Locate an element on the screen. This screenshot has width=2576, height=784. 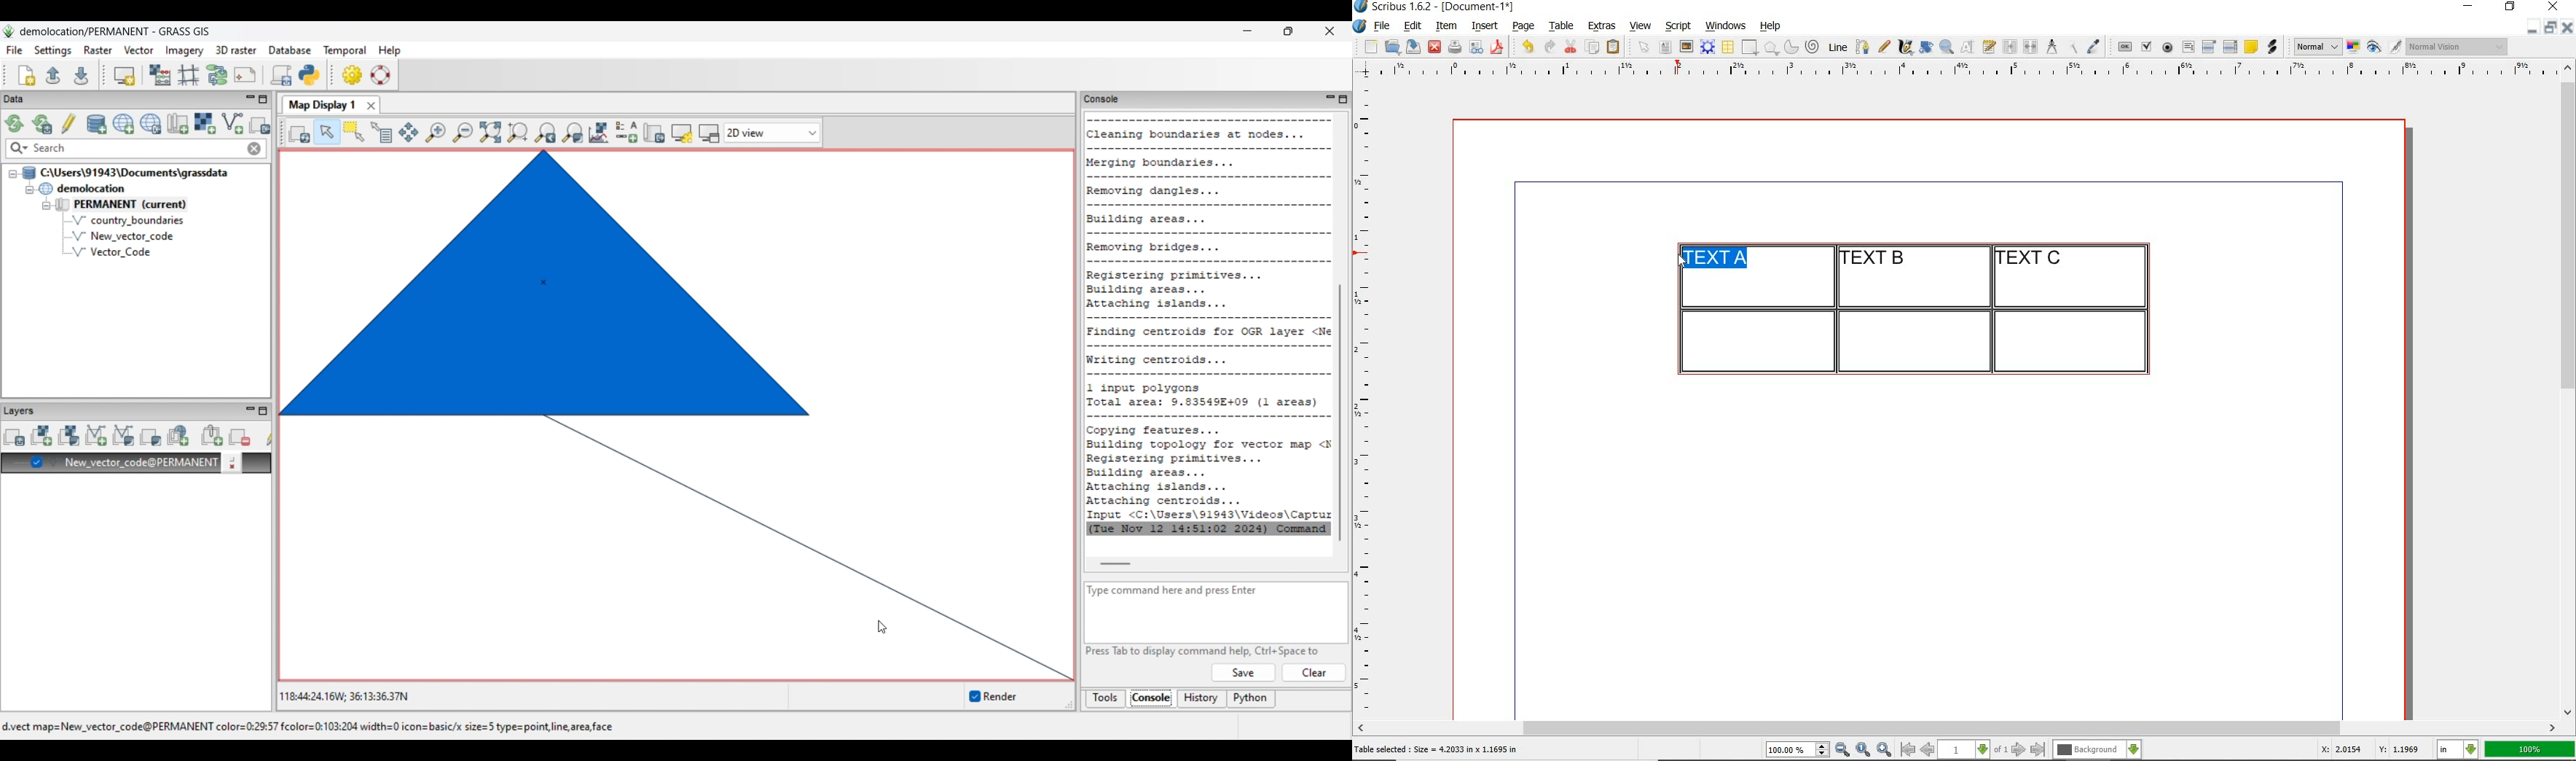
Select vector feature(s) is located at coordinates (354, 132).